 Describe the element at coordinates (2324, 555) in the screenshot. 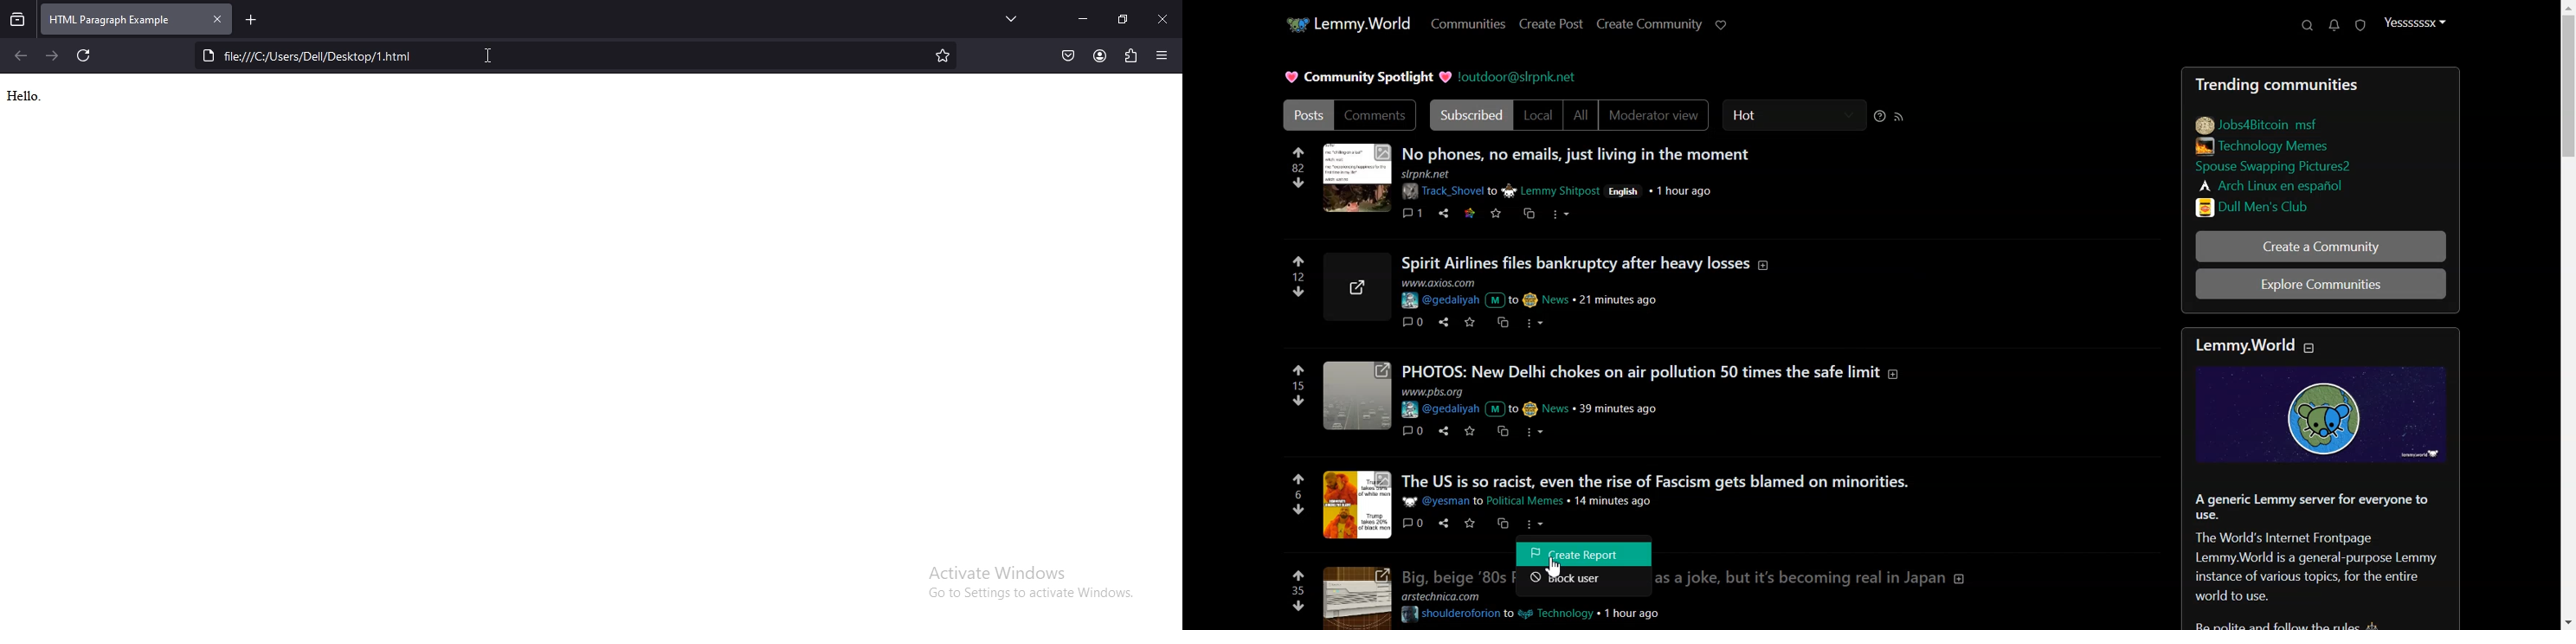

I see `Text` at that location.